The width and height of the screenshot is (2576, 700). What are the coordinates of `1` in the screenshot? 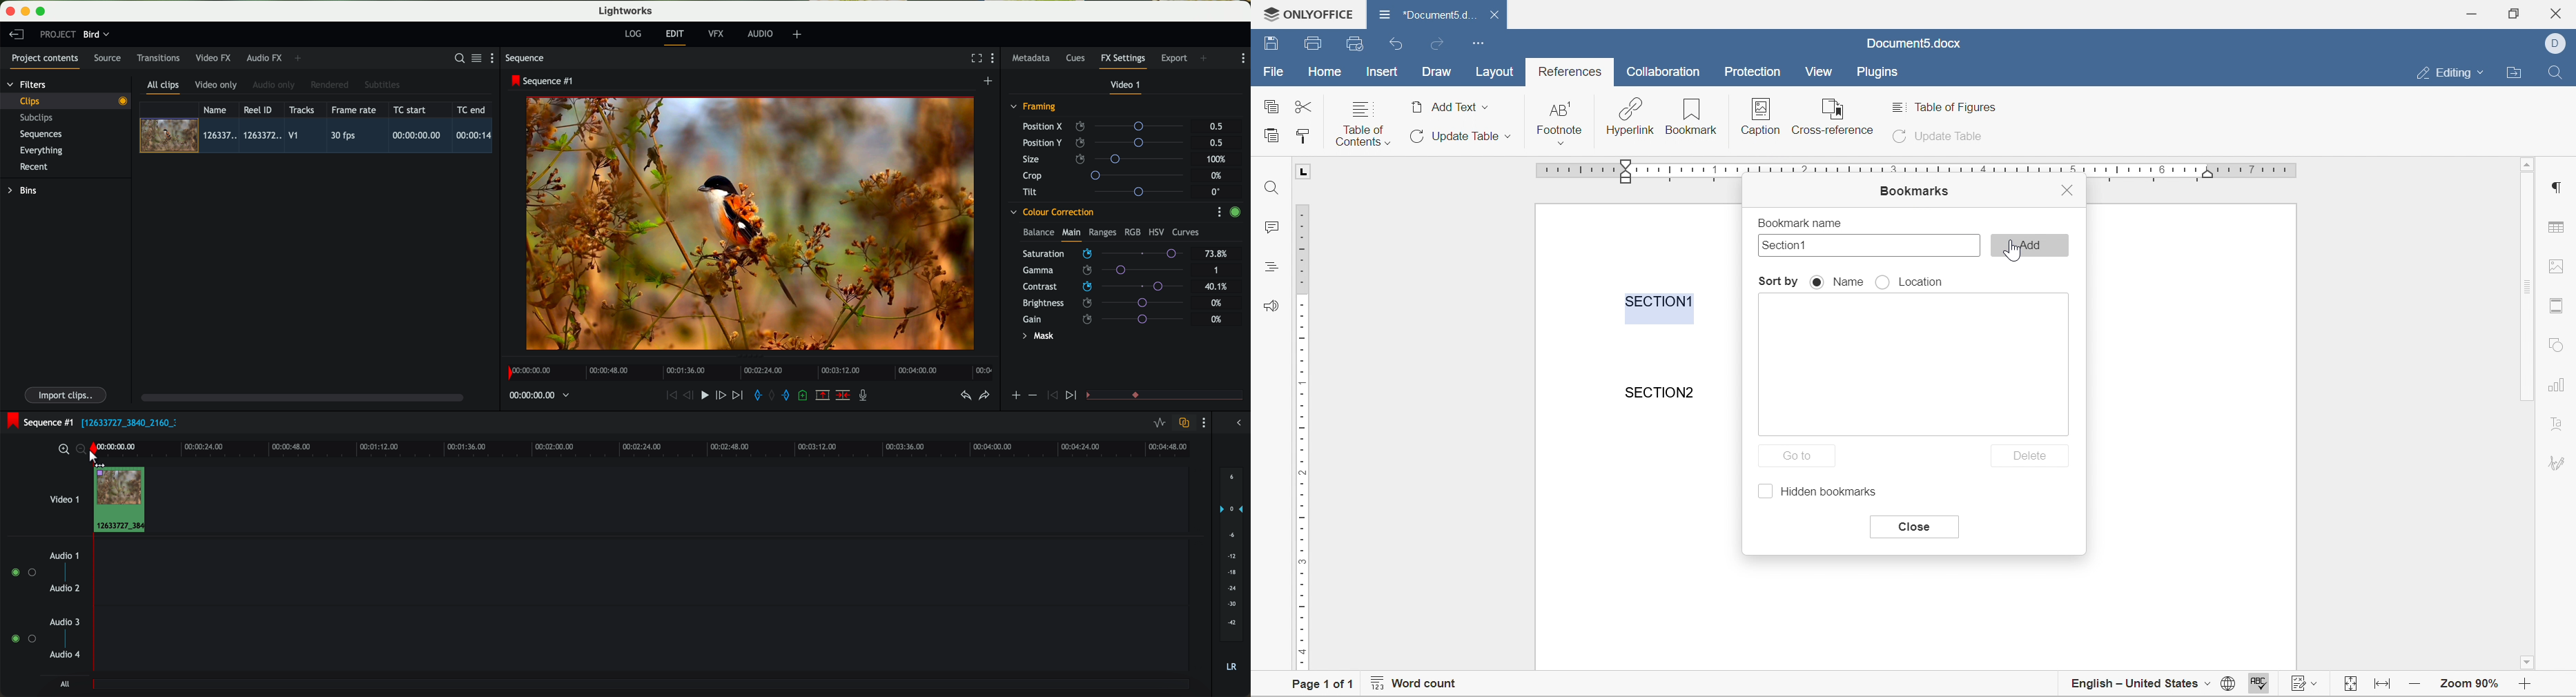 It's located at (1217, 271).